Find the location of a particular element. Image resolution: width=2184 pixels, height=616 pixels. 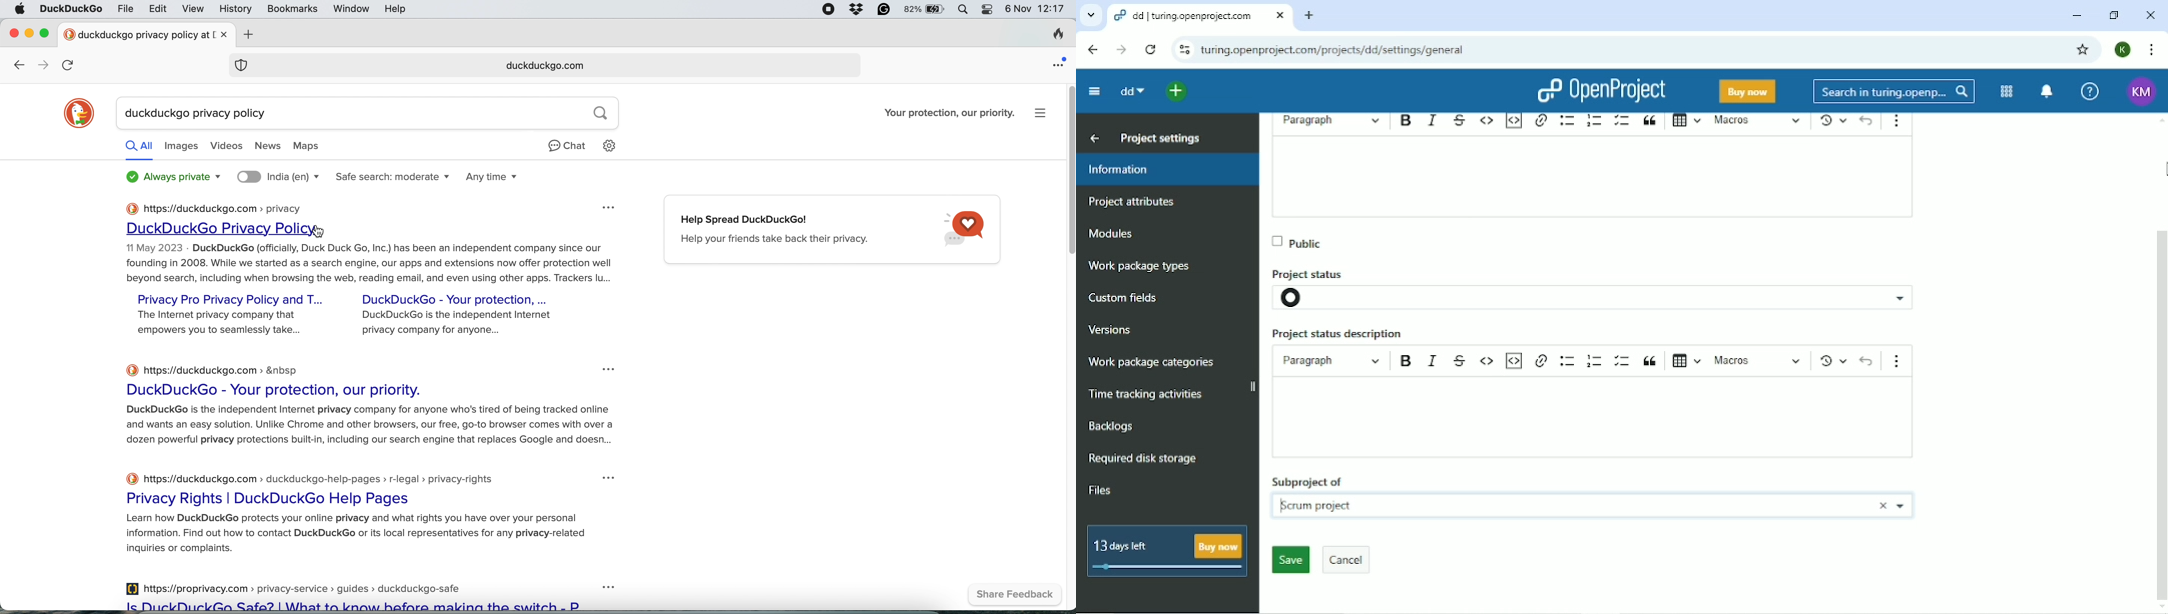

any time is located at coordinates (497, 177).